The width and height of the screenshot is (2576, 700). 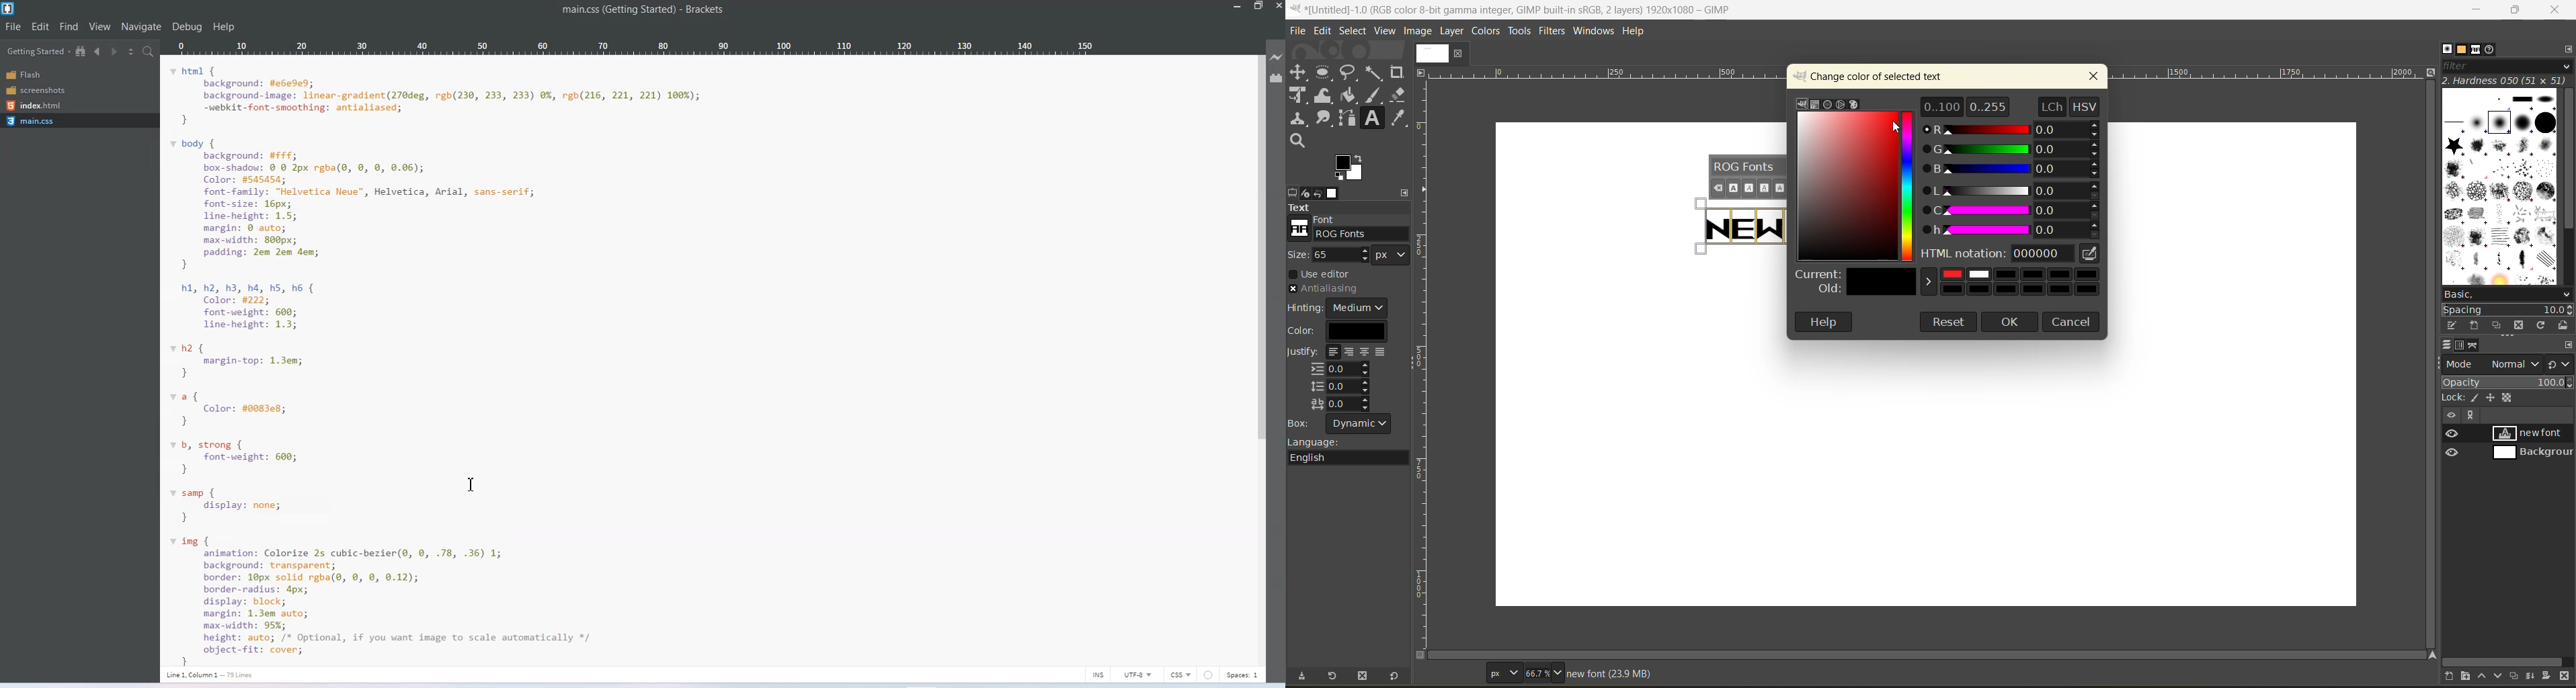 I want to click on wheel, so click(x=1841, y=103).